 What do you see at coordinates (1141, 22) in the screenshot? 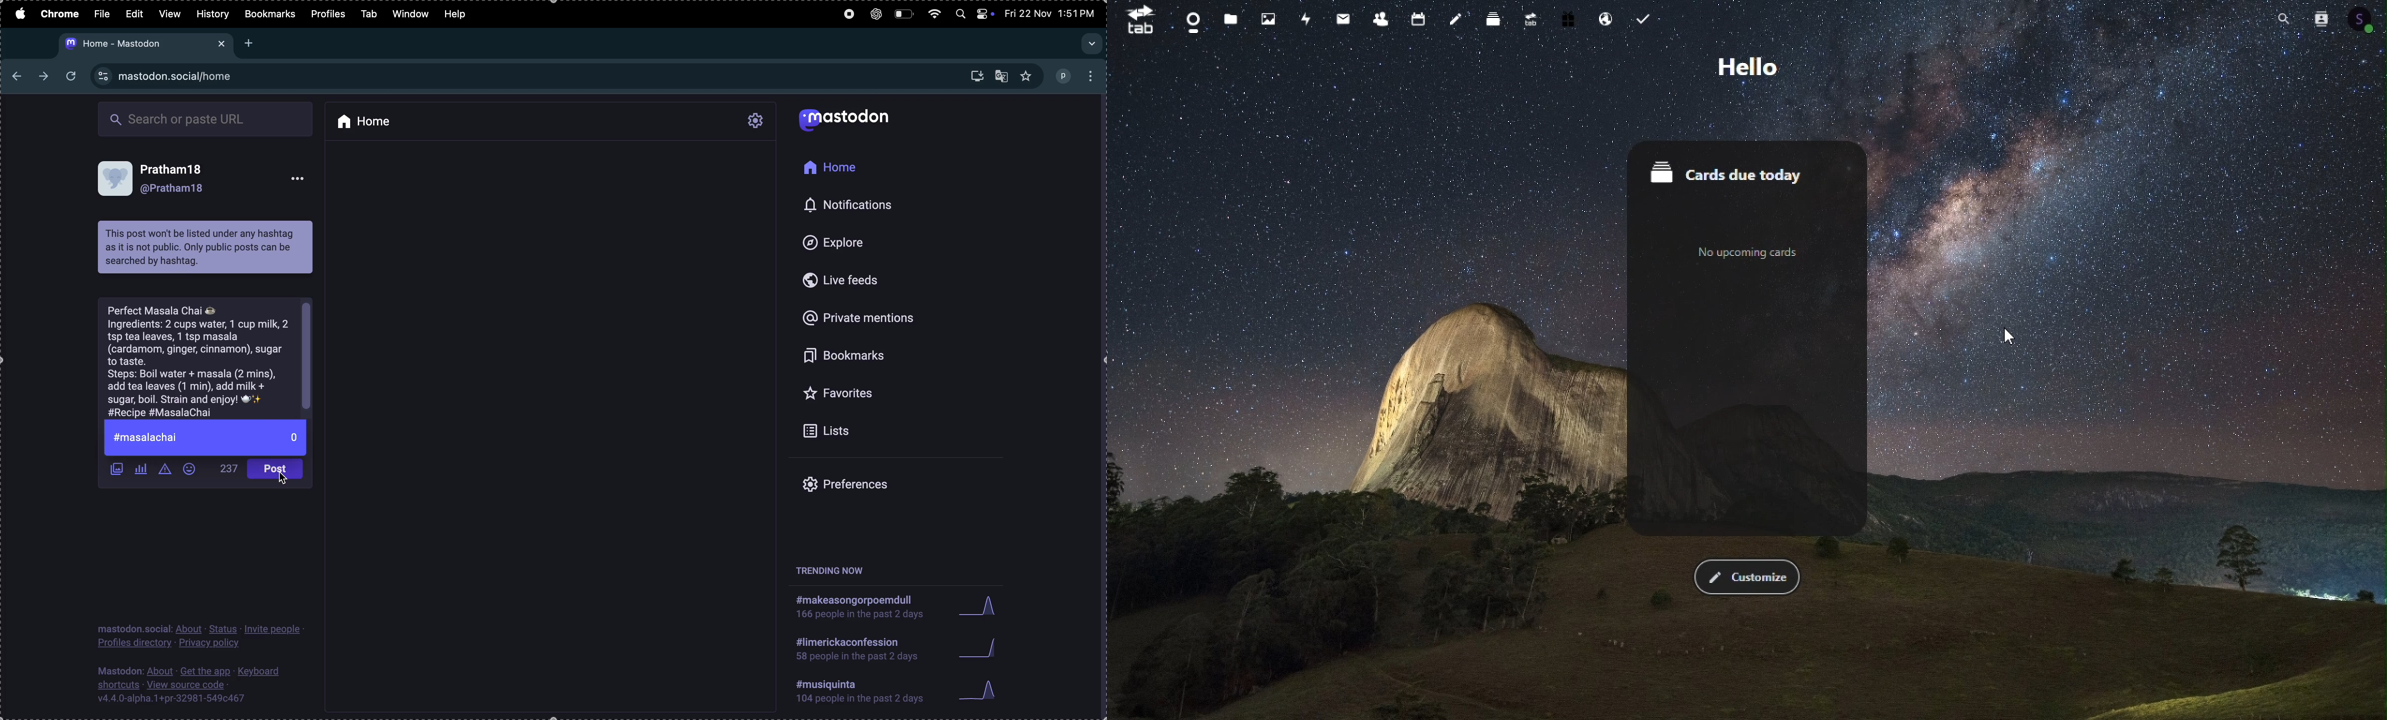
I see `tab` at bounding box center [1141, 22].